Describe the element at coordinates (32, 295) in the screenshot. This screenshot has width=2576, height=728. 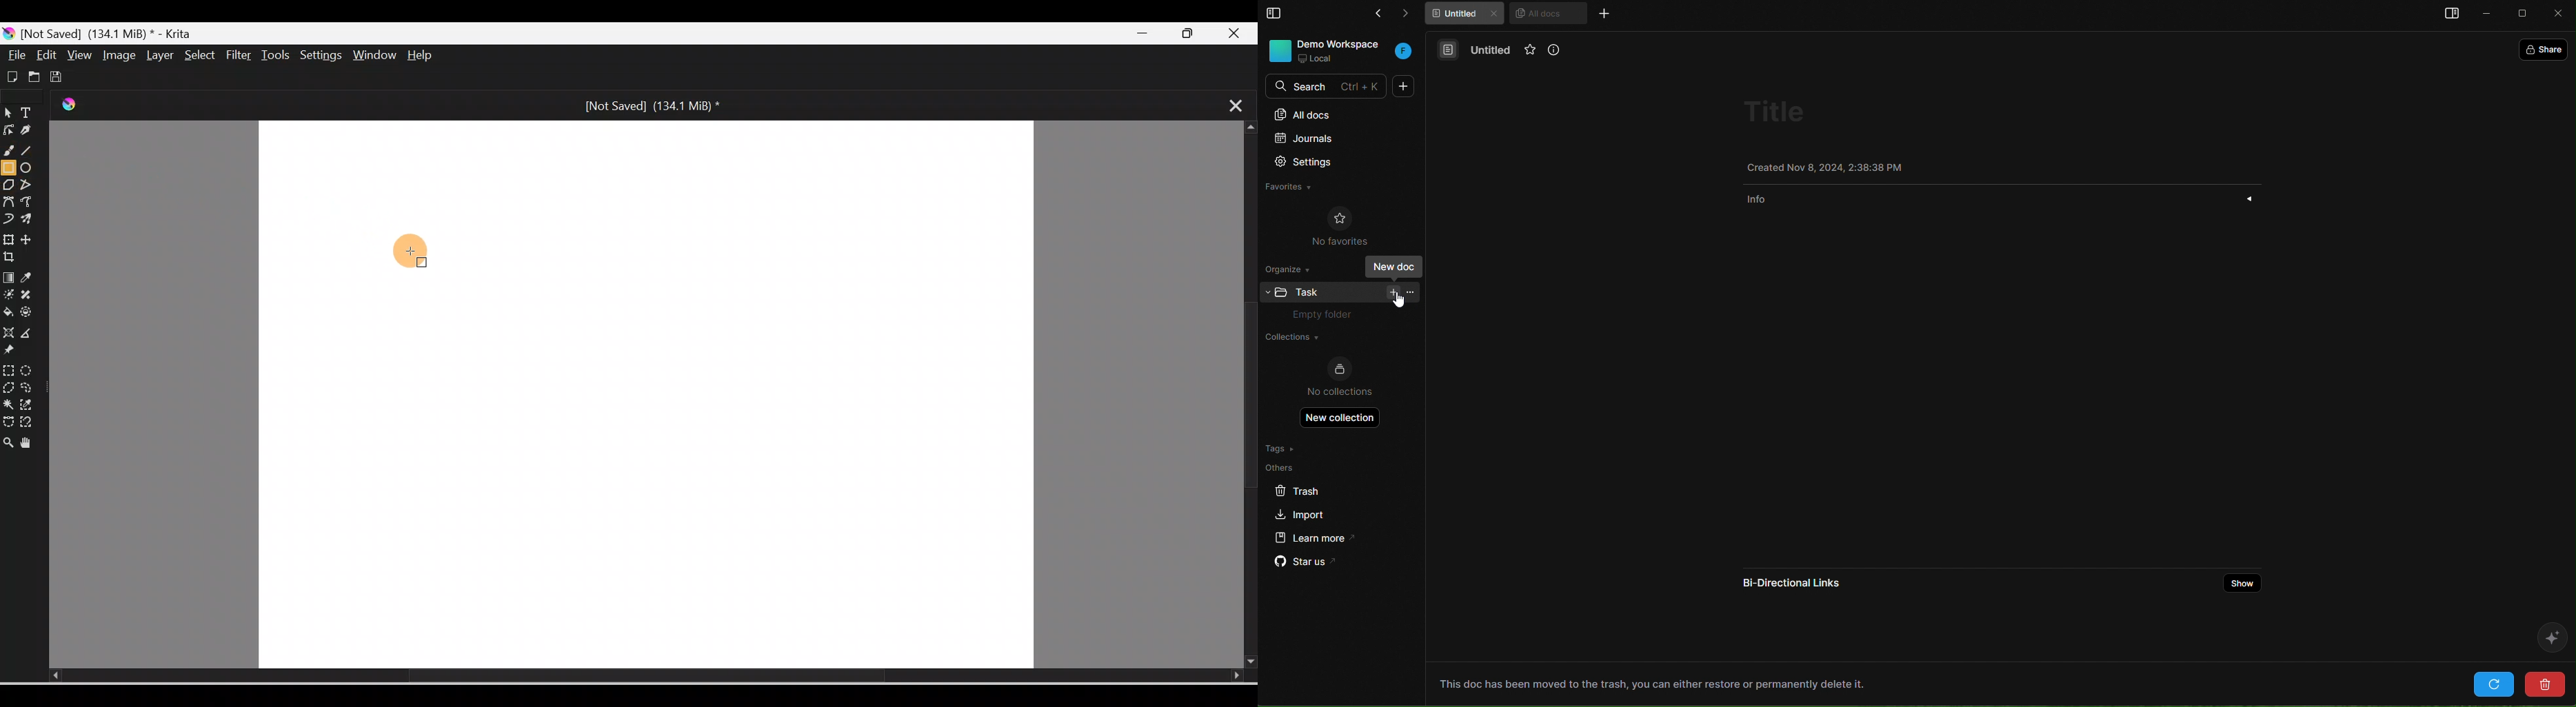
I see `Smart patch tool` at that location.